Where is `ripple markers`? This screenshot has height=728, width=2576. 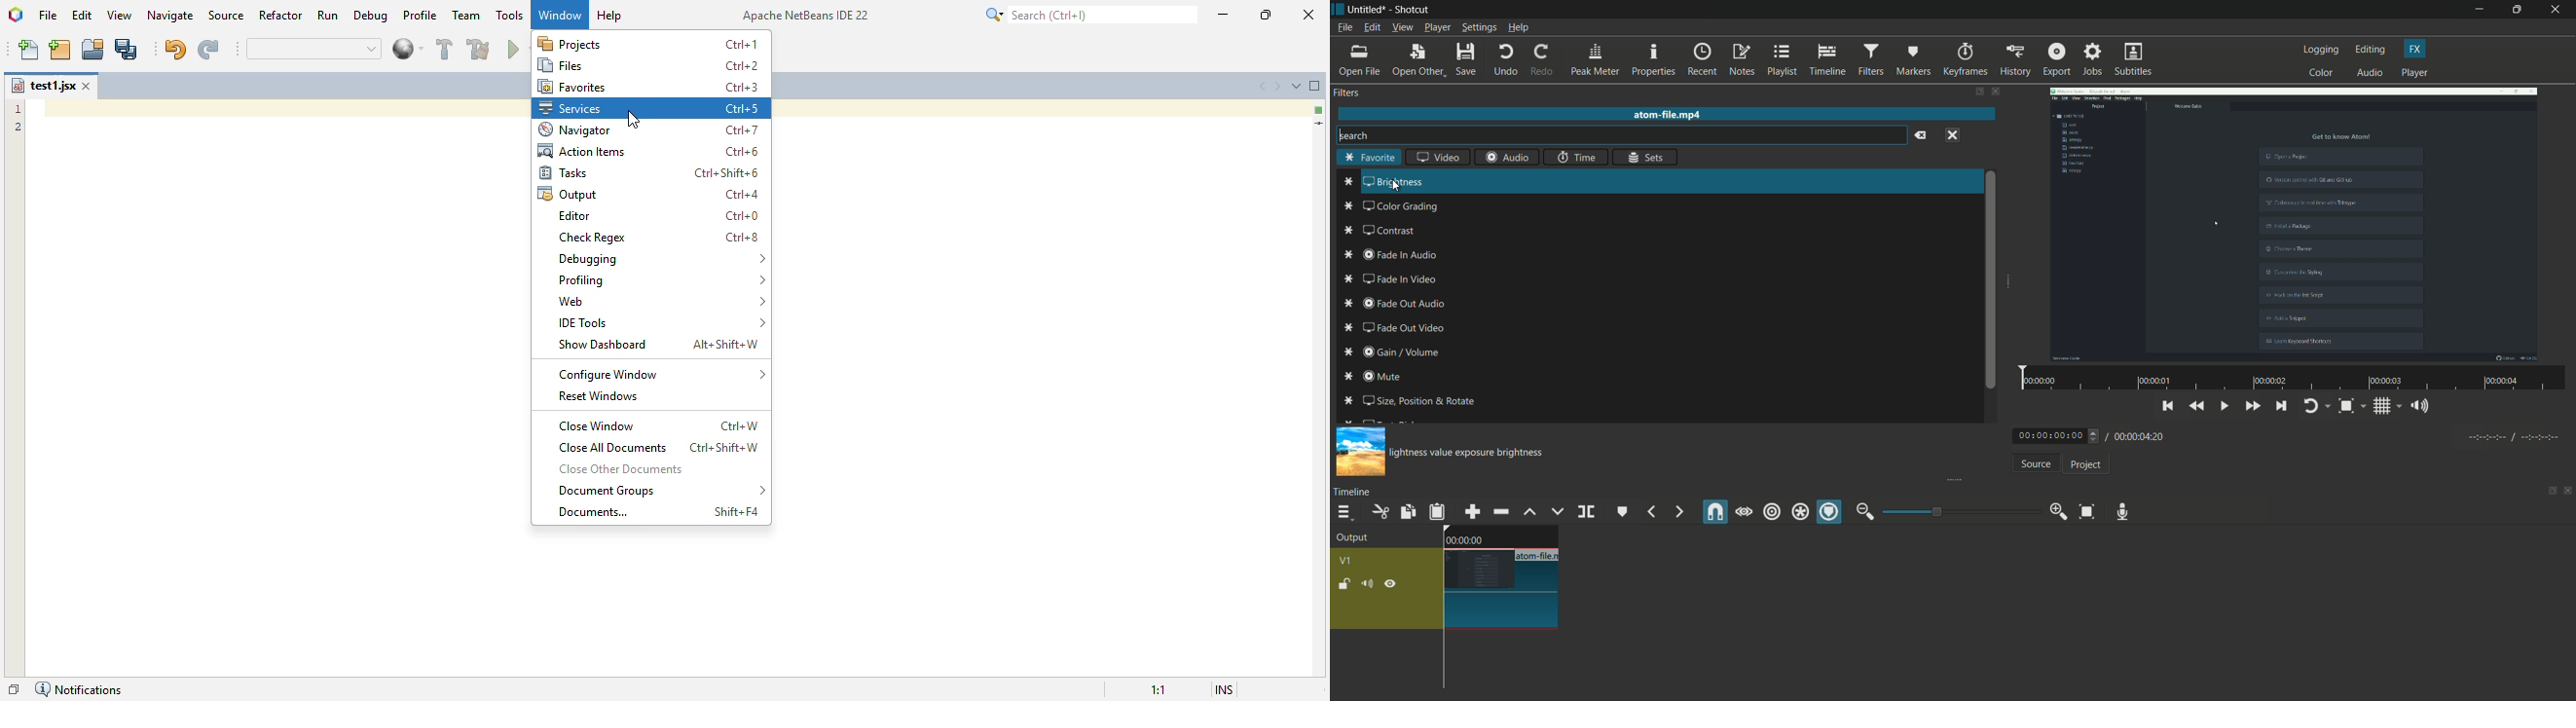
ripple markers is located at coordinates (1830, 513).